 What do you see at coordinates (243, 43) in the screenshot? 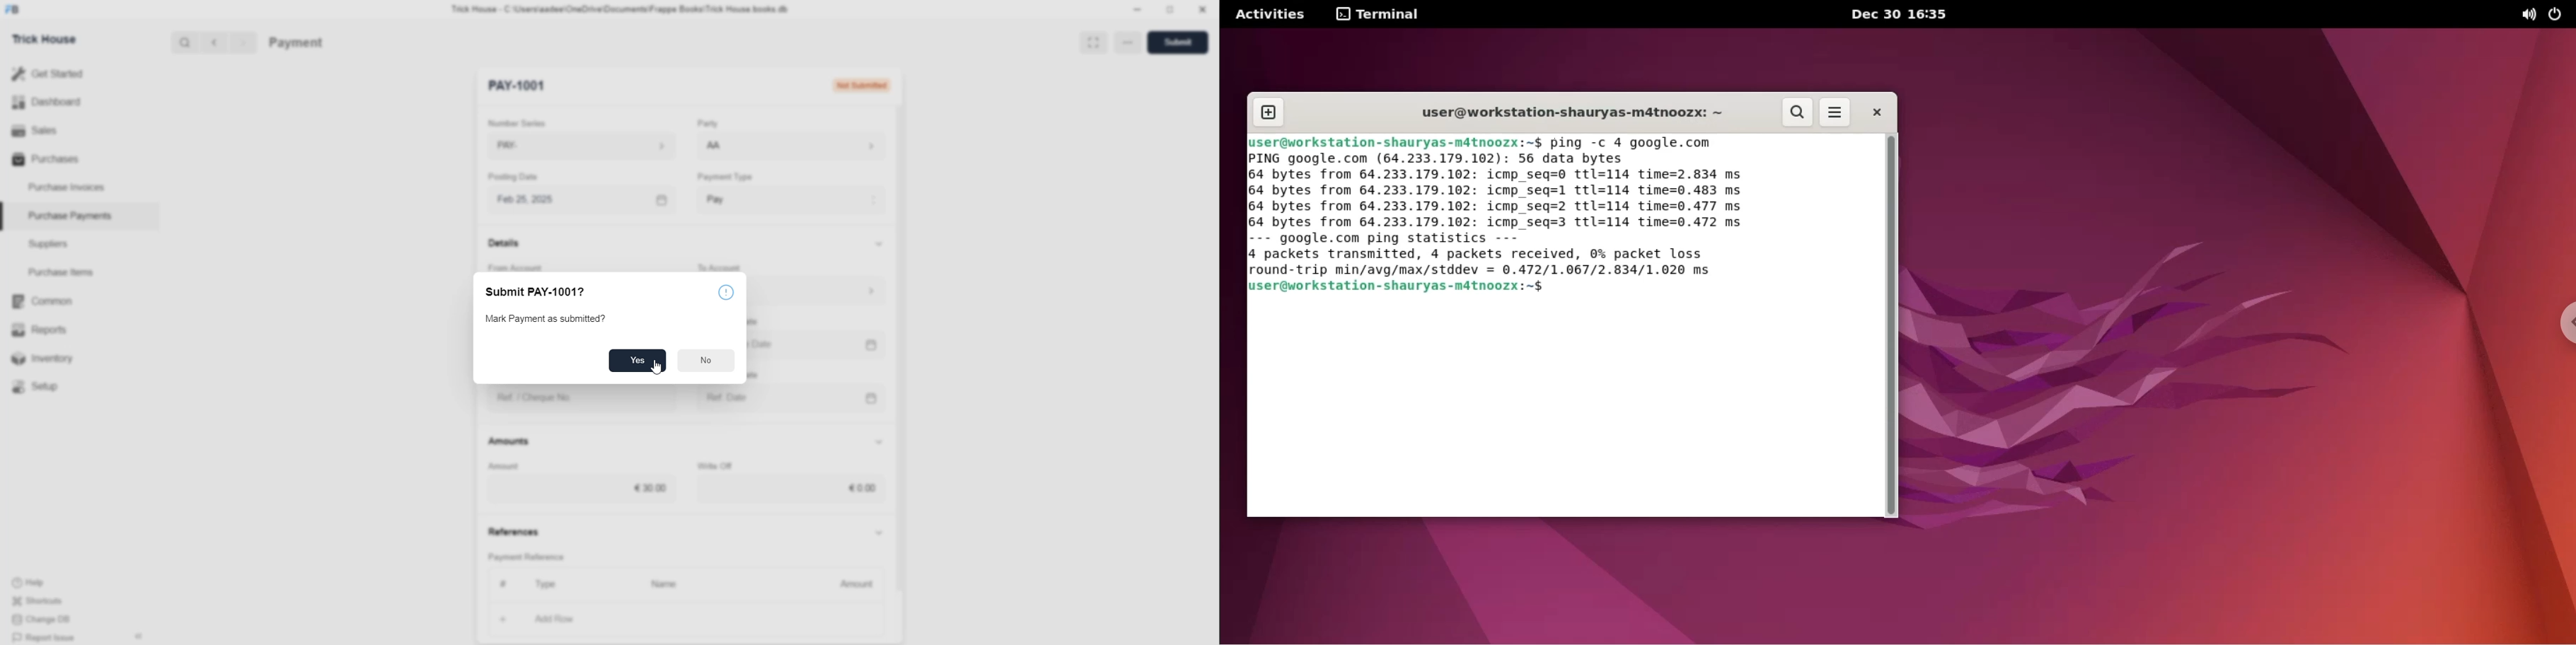
I see `>` at bounding box center [243, 43].